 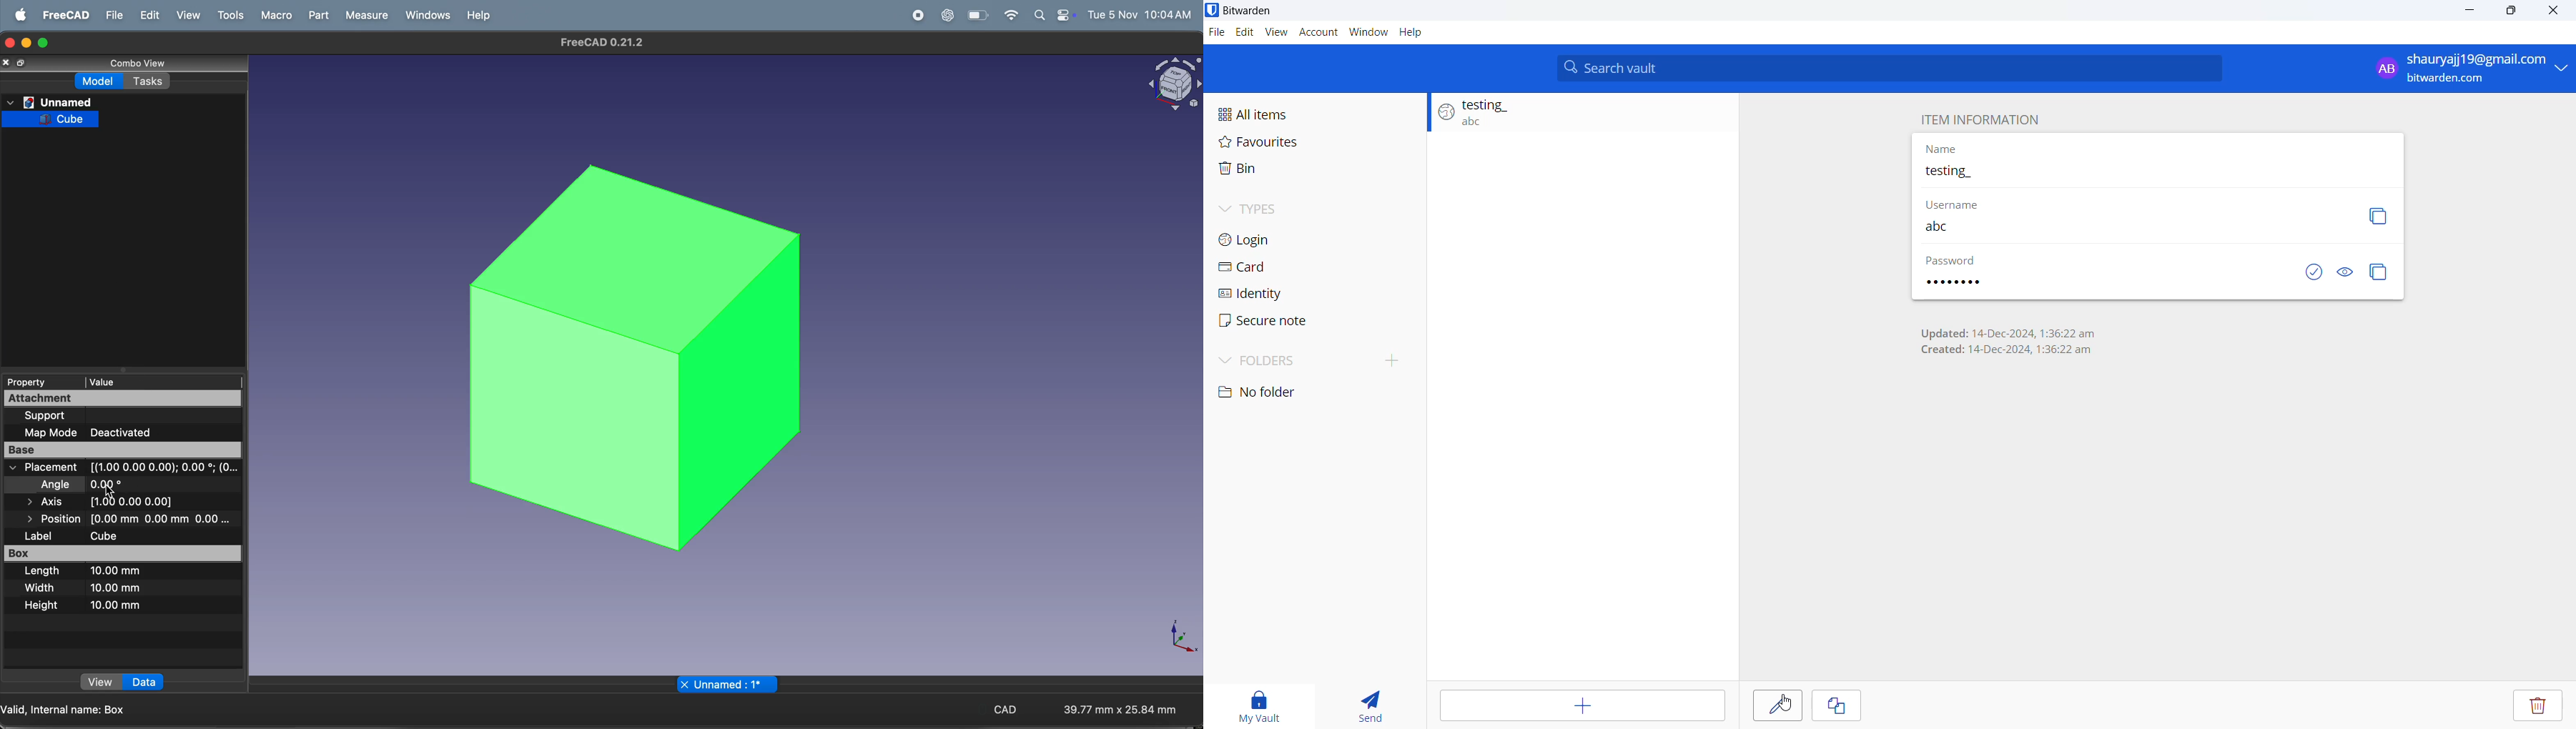 I want to click on Password hidden, so click(x=1952, y=262).